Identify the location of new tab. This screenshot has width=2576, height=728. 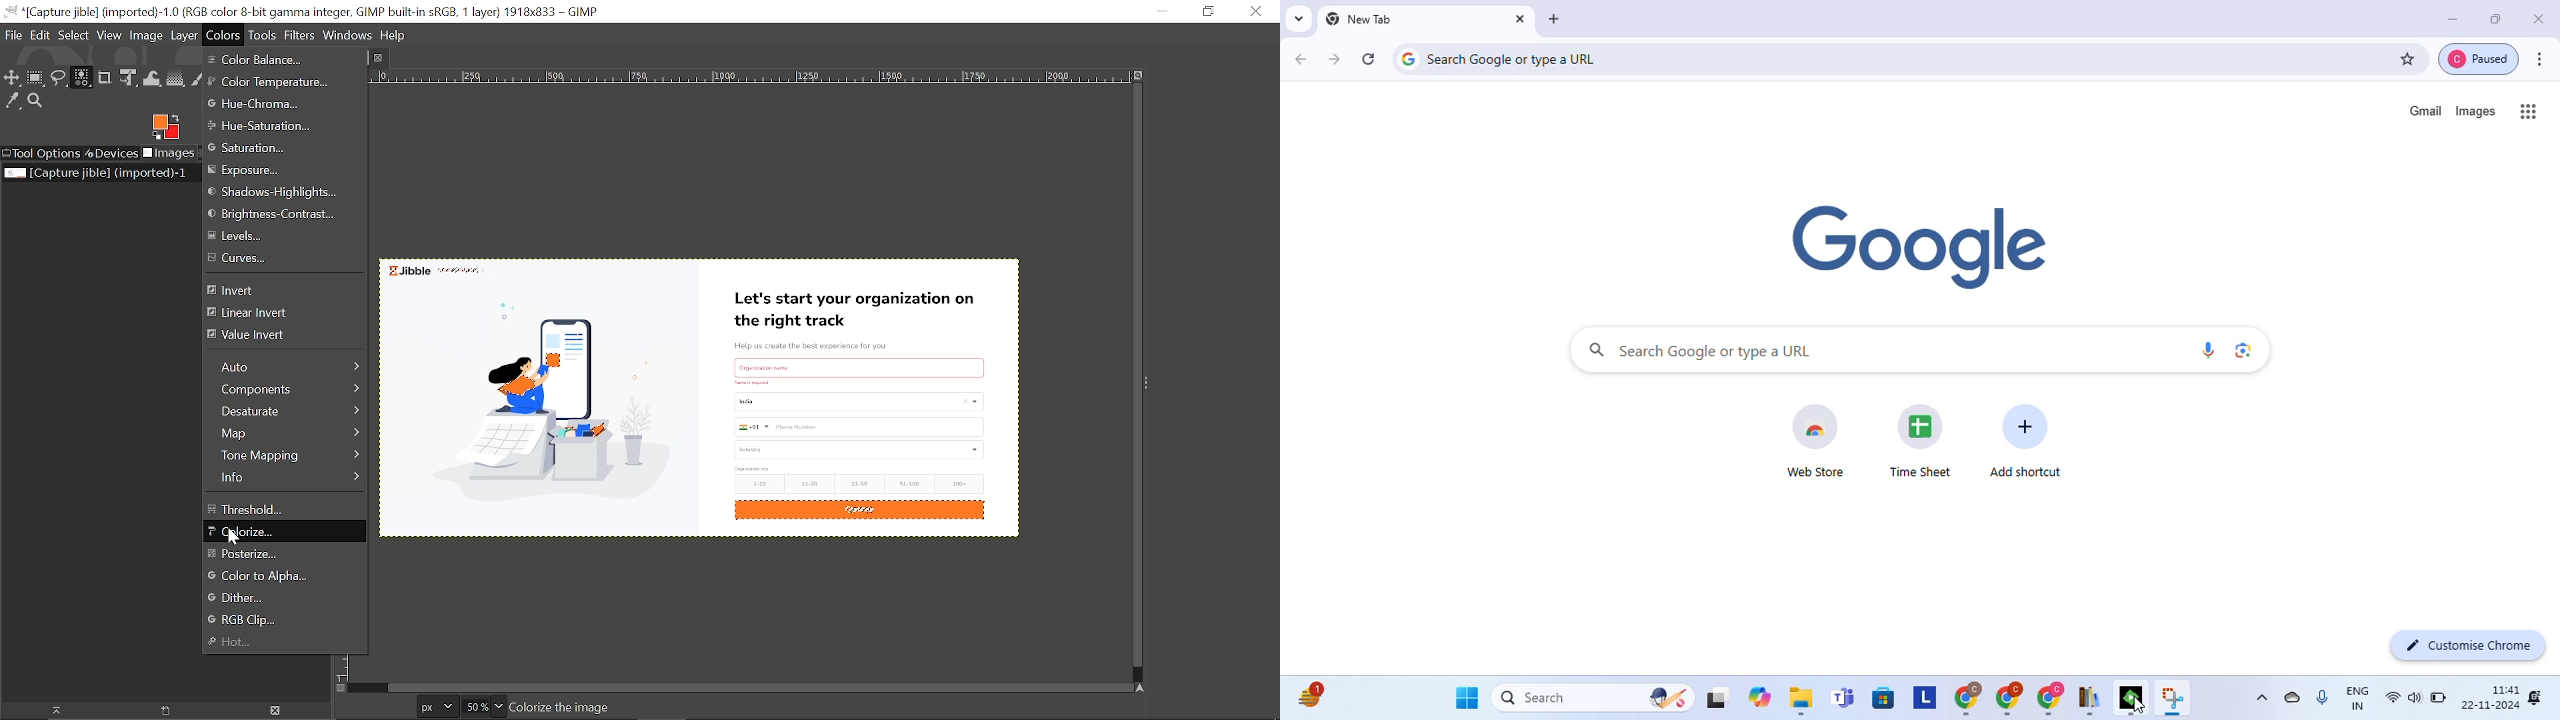
(1557, 20).